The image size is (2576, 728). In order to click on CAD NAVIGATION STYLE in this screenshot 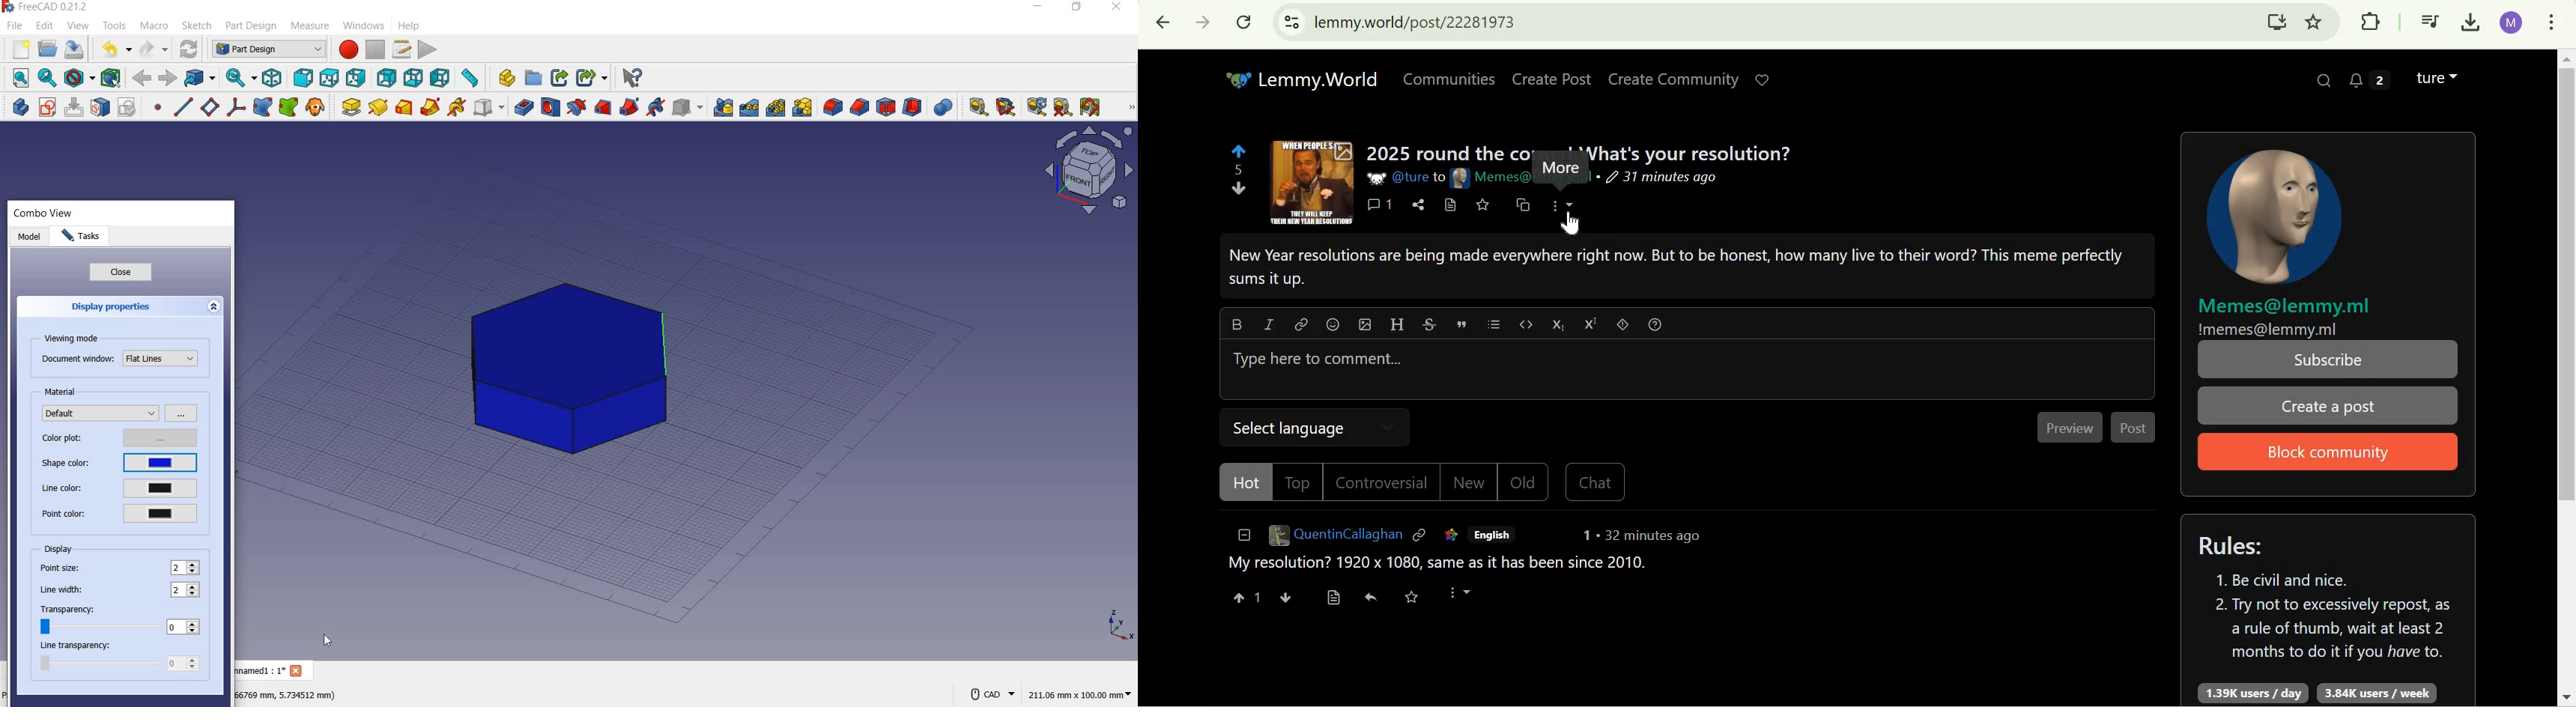, I will do `click(989, 694)`.